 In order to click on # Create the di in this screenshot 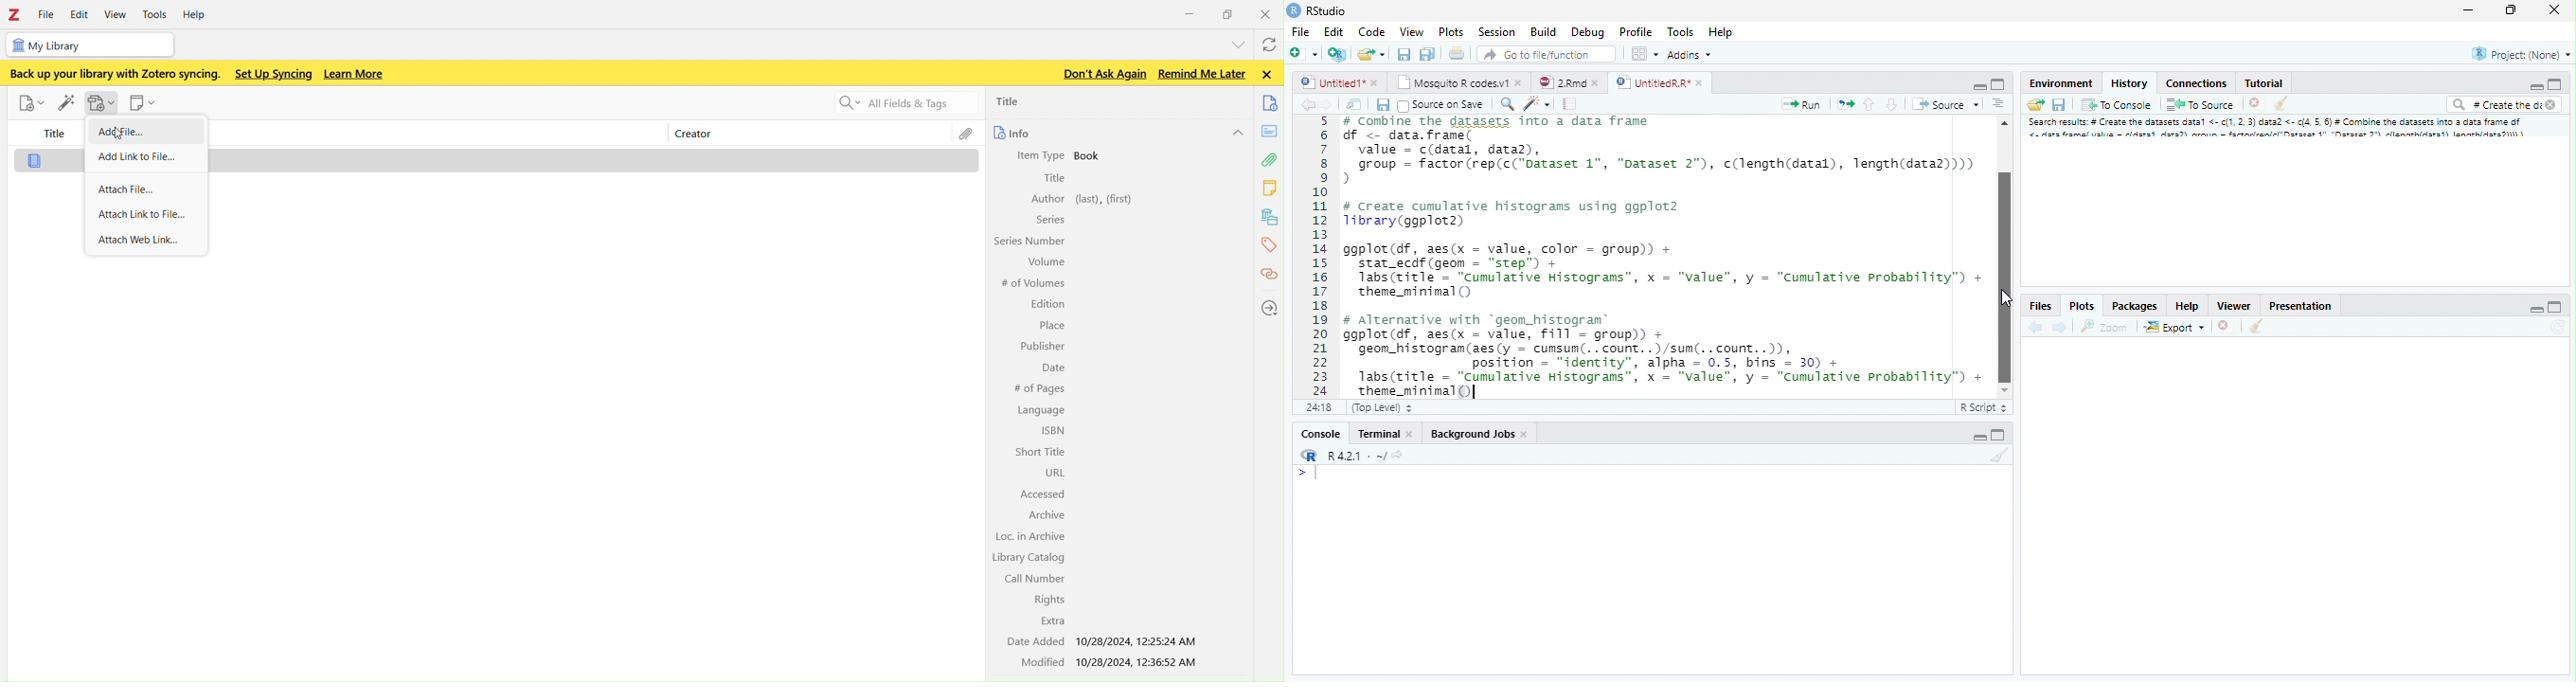, I will do `click(2502, 106)`.